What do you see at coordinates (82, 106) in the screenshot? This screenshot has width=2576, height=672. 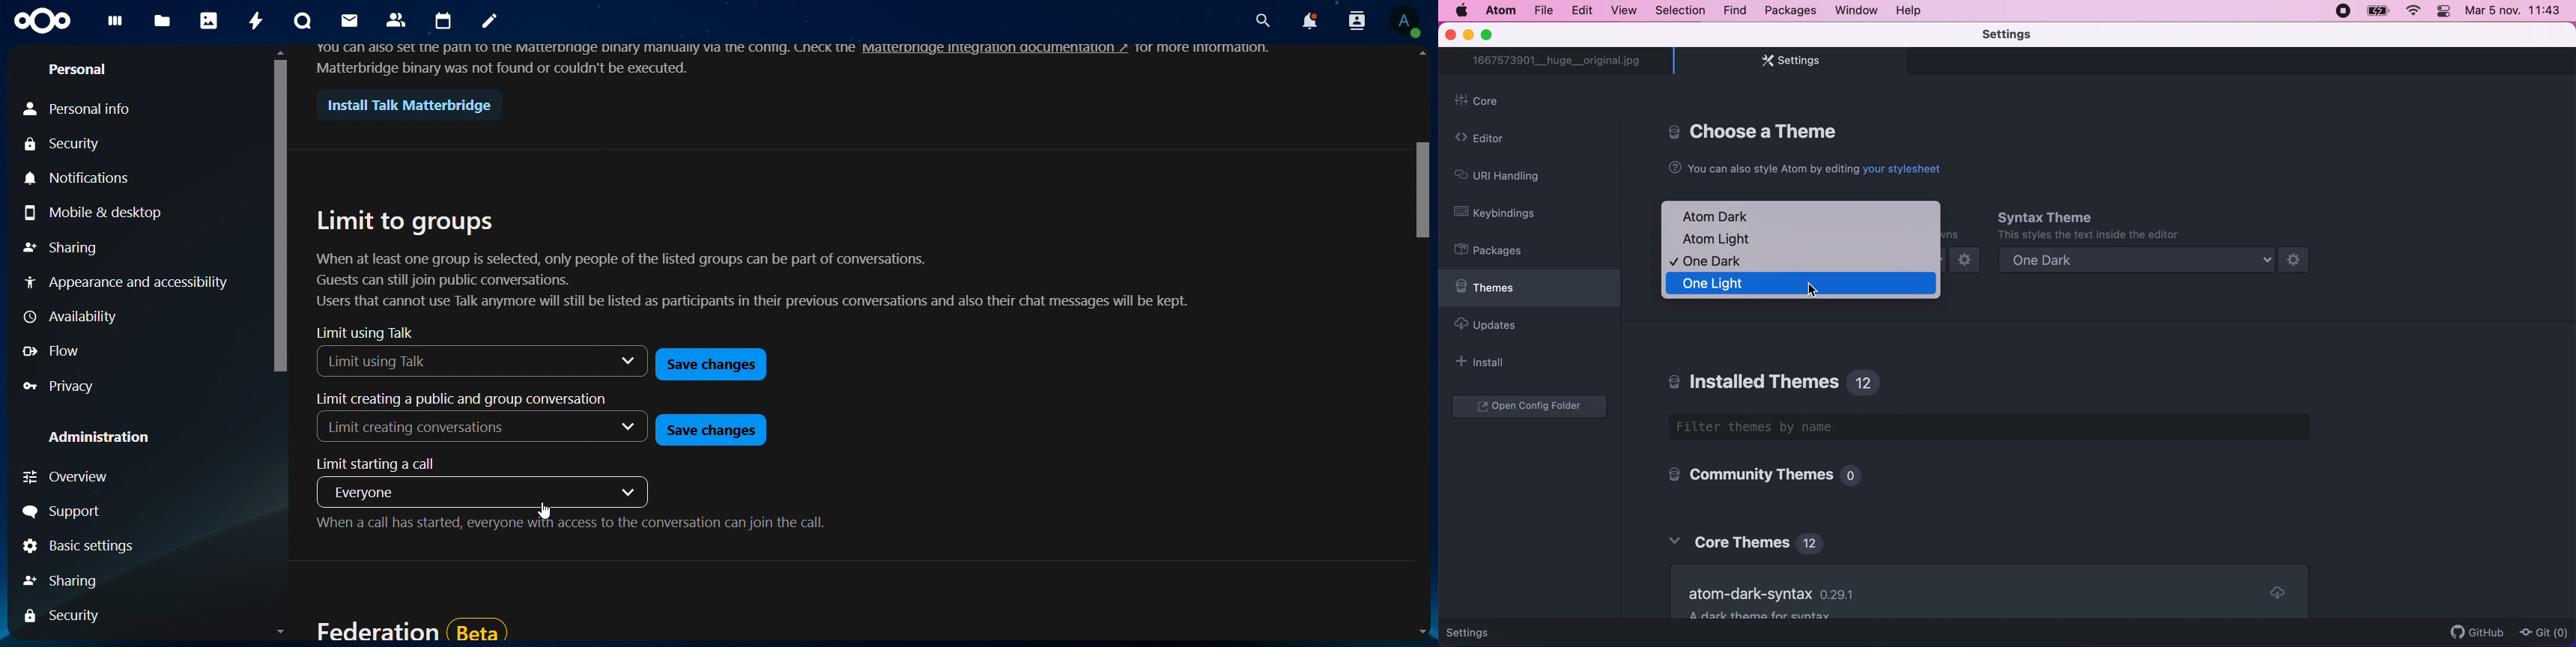 I see `Personal info` at bounding box center [82, 106].